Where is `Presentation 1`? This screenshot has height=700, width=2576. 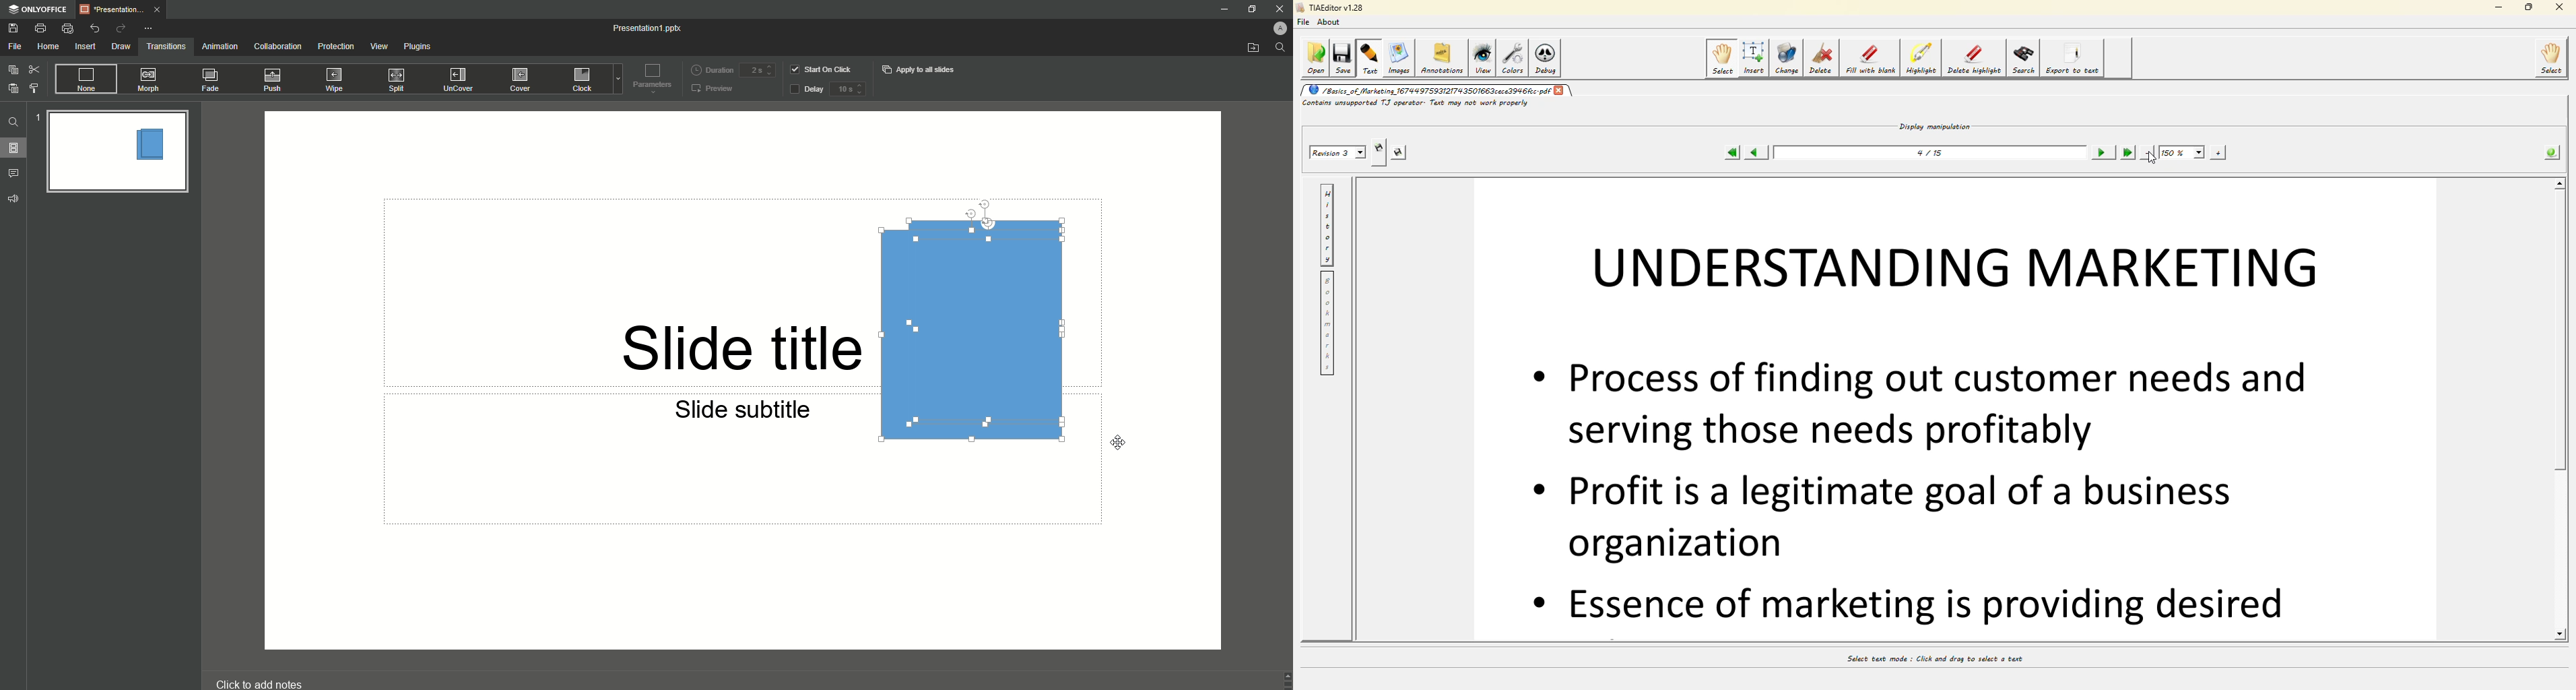
Presentation 1 is located at coordinates (649, 28).